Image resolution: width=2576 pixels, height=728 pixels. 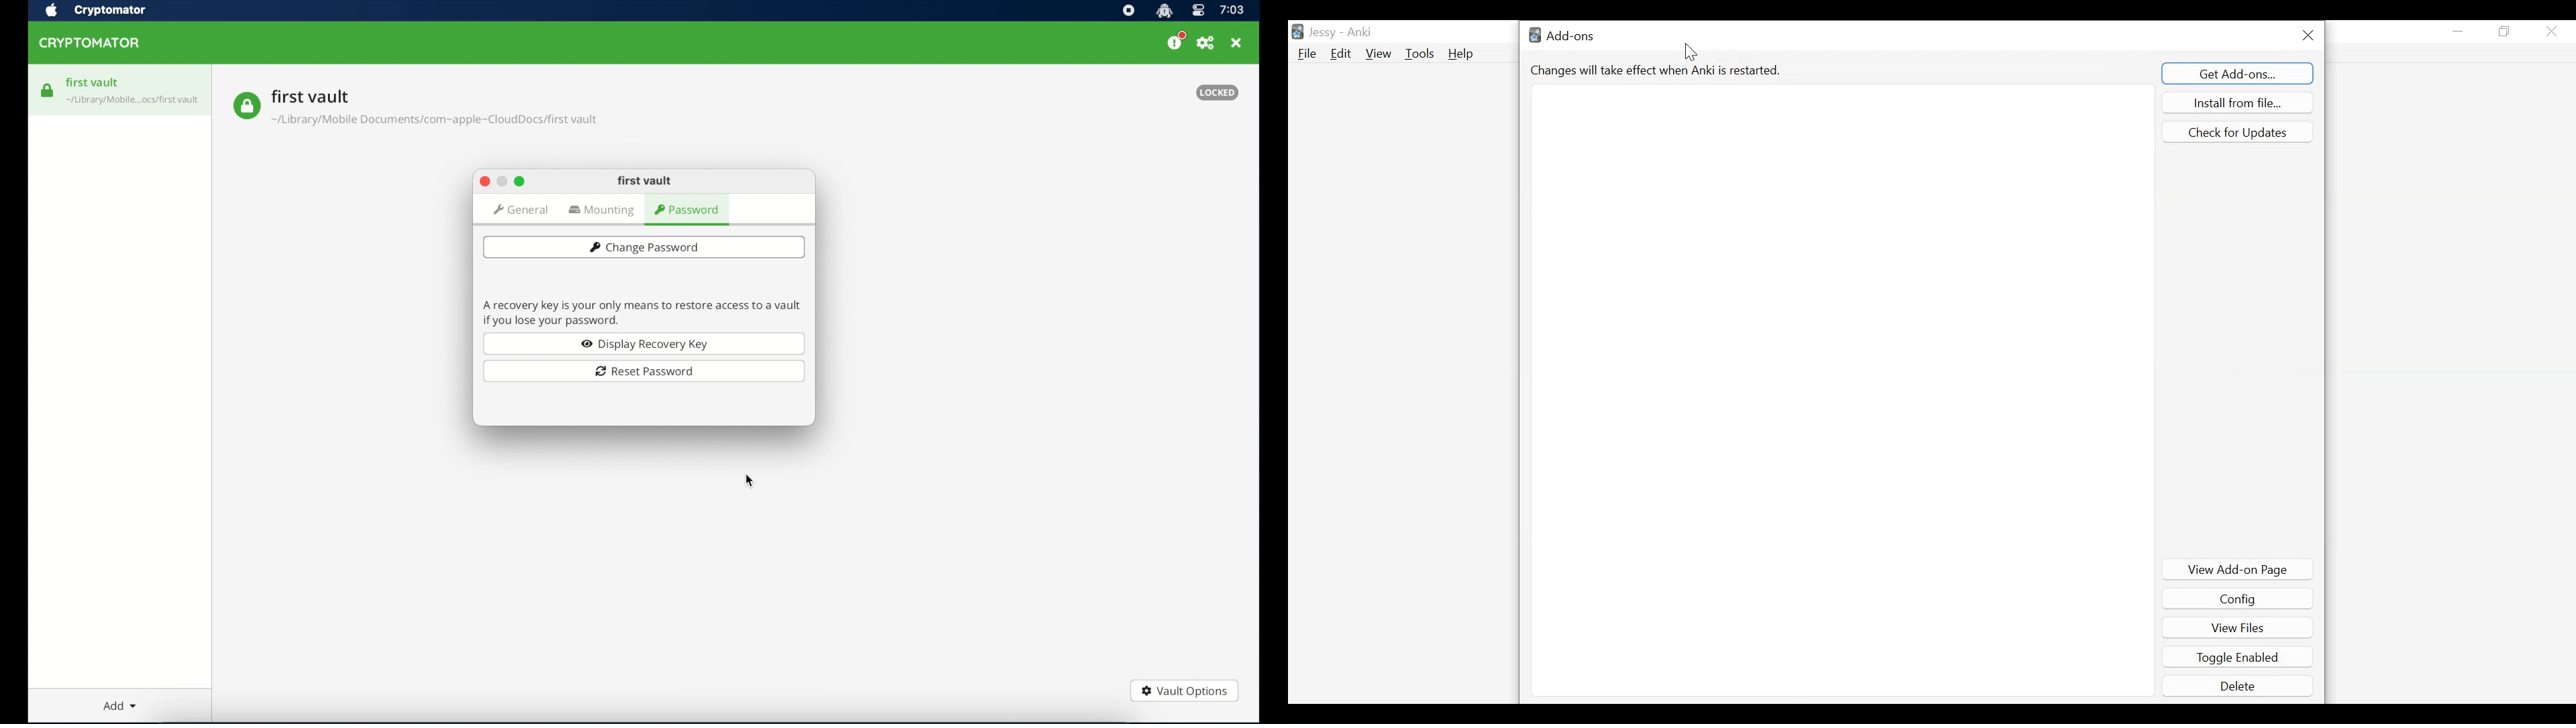 I want to click on View Add-on Page, so click(x=2239, y=569).